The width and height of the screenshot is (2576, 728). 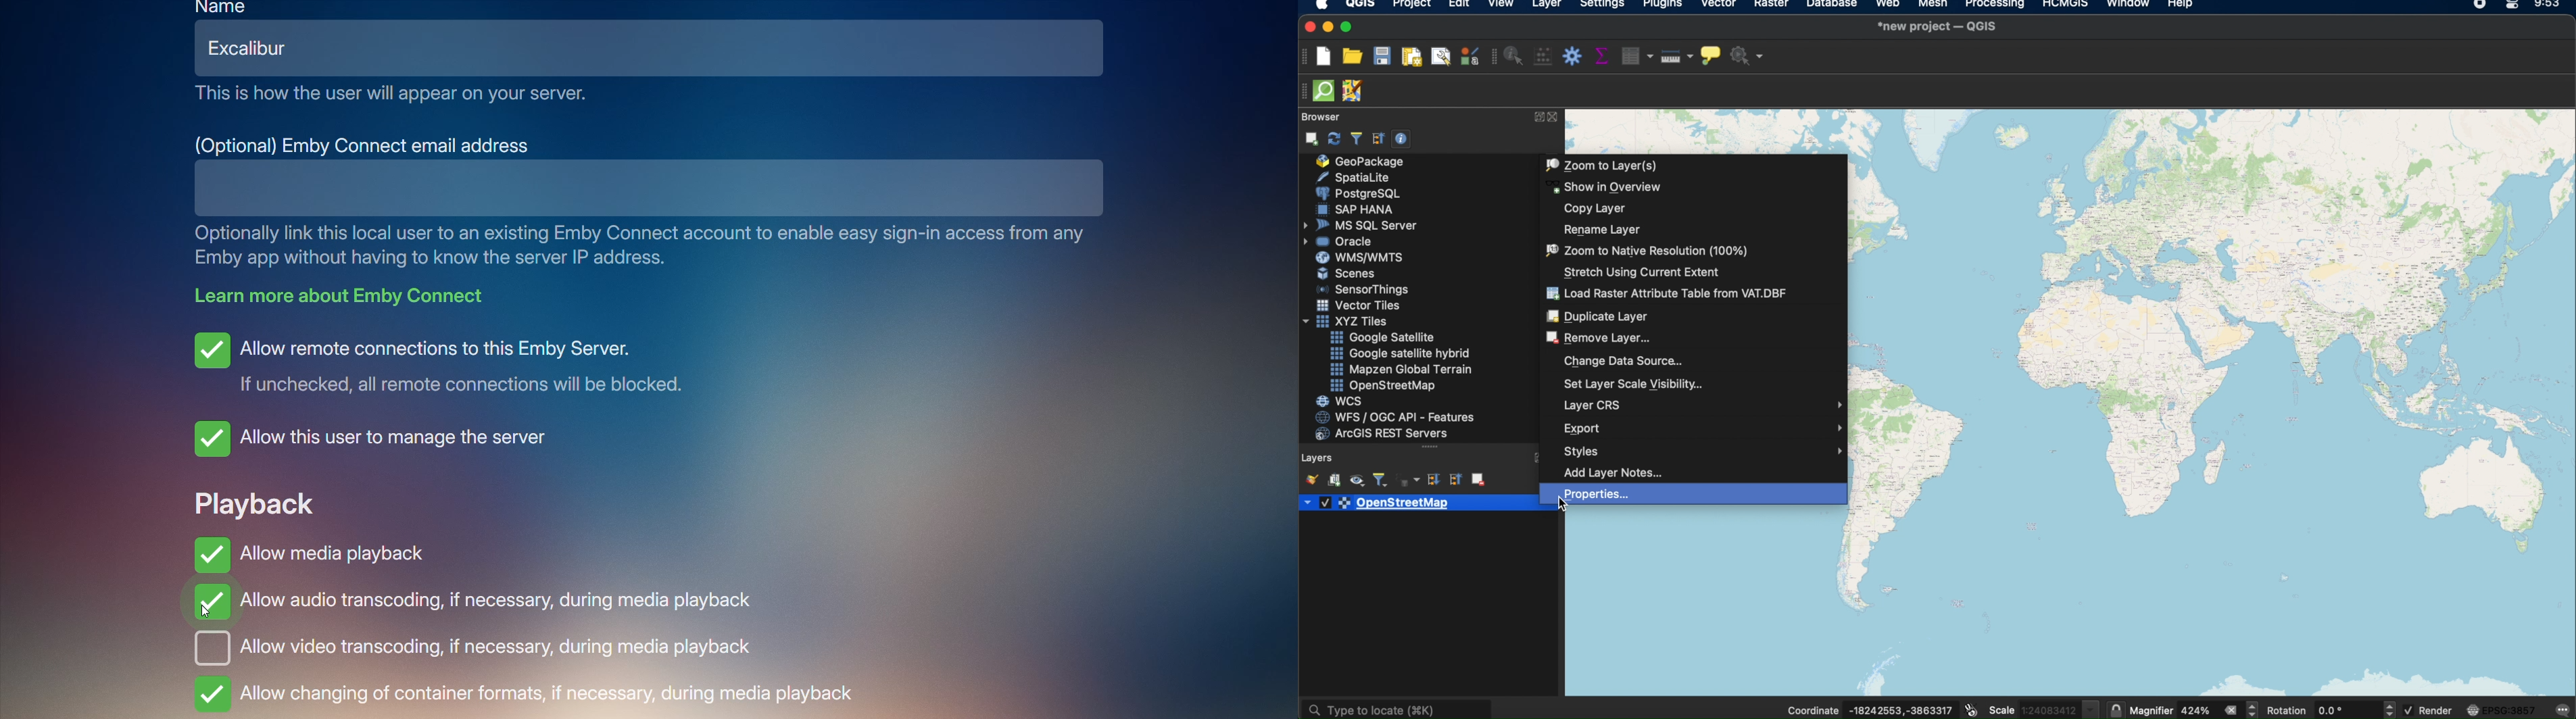 What do you see at coordinates (1606, 187) in the screenshot?
I see `show in overview` at bounding box center [1606, 187].